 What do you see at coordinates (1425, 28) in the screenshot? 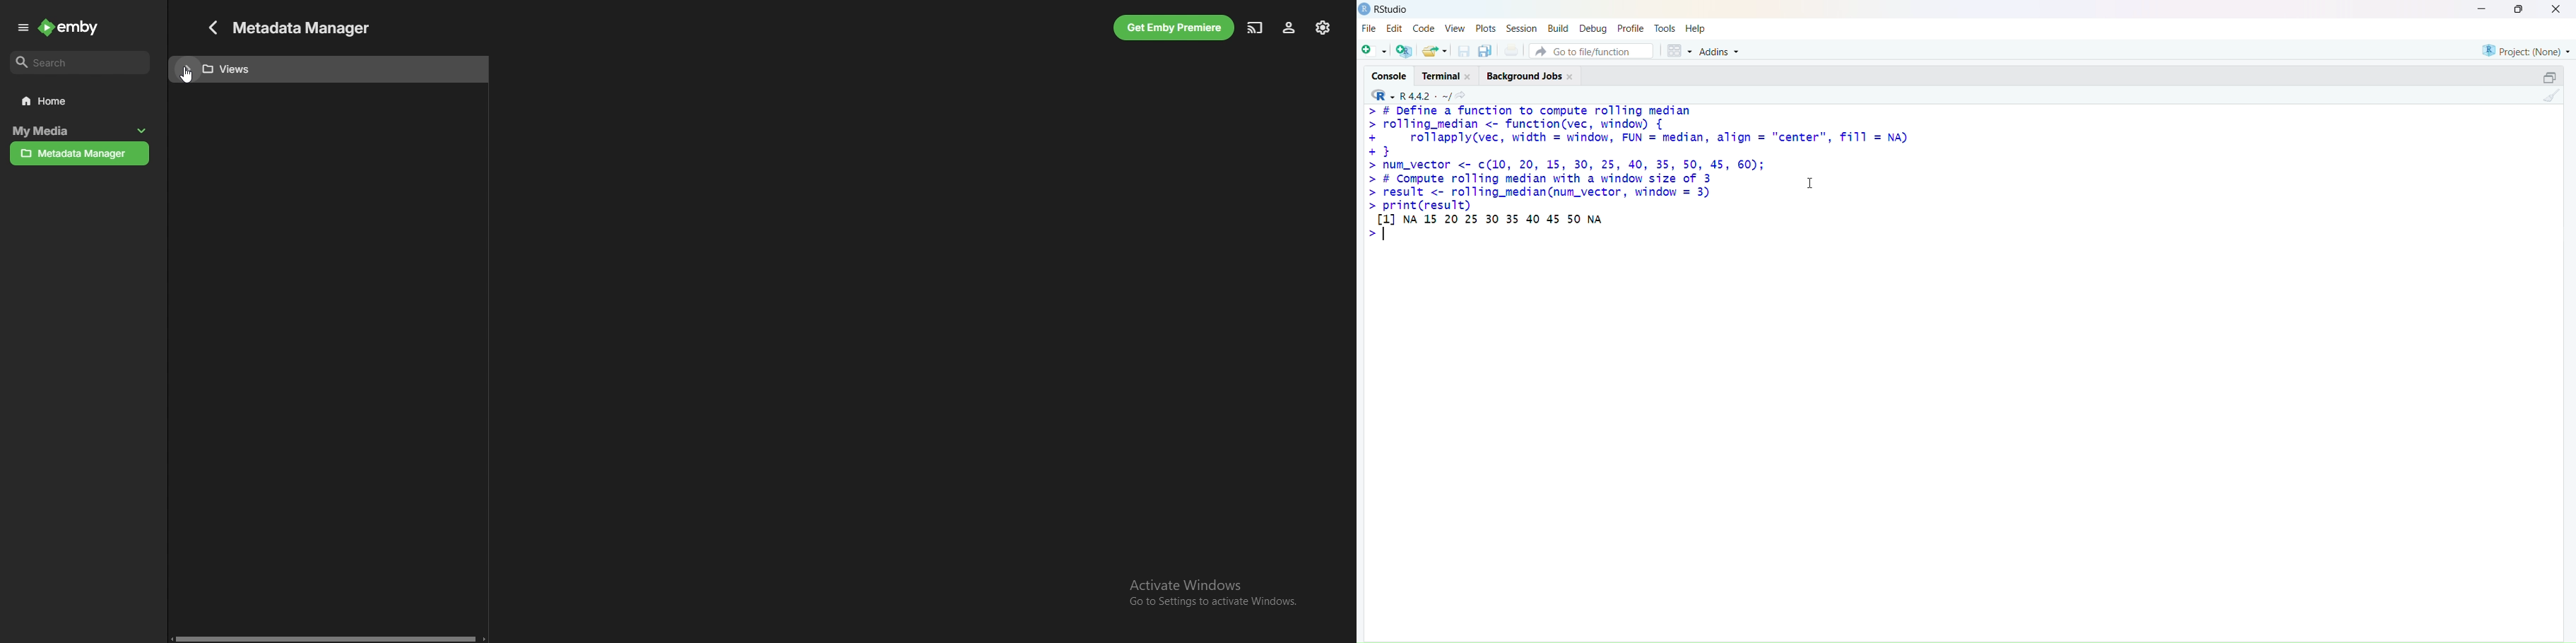
I see `code` at bounding box center [1425, 28].